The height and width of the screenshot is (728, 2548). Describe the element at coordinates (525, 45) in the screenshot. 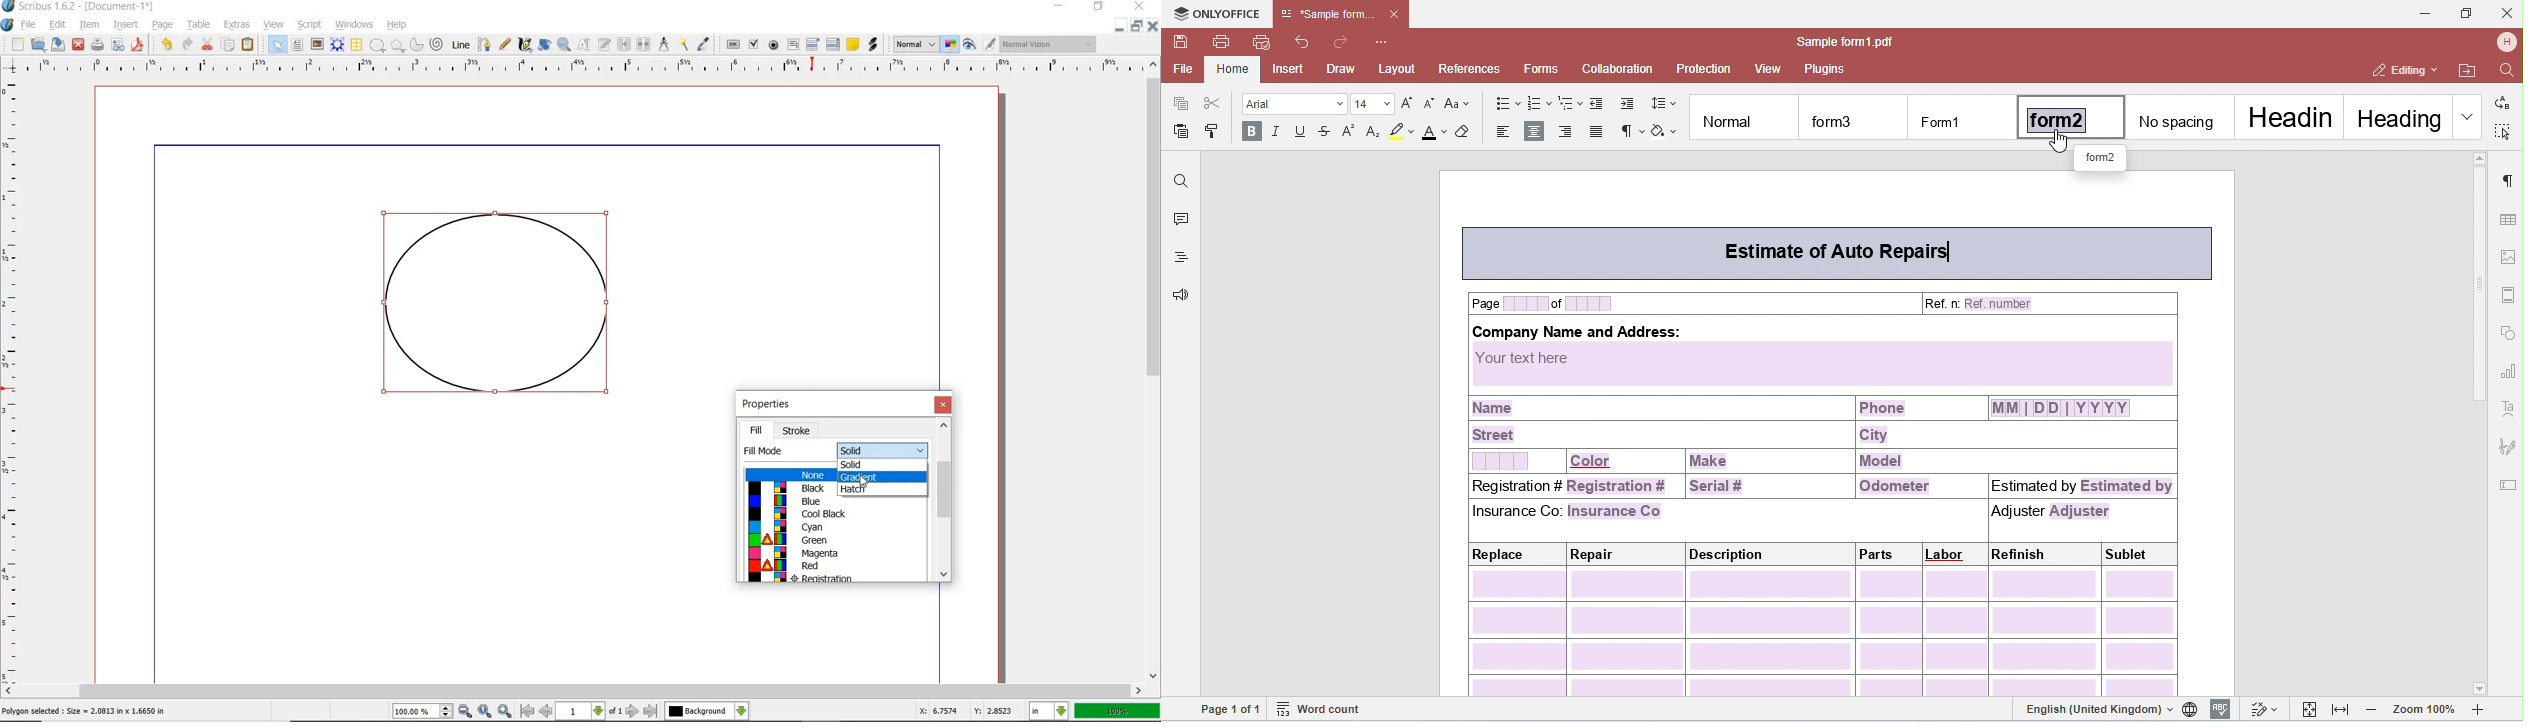

I see `CALLIGRAPHIC LINE` at that location.